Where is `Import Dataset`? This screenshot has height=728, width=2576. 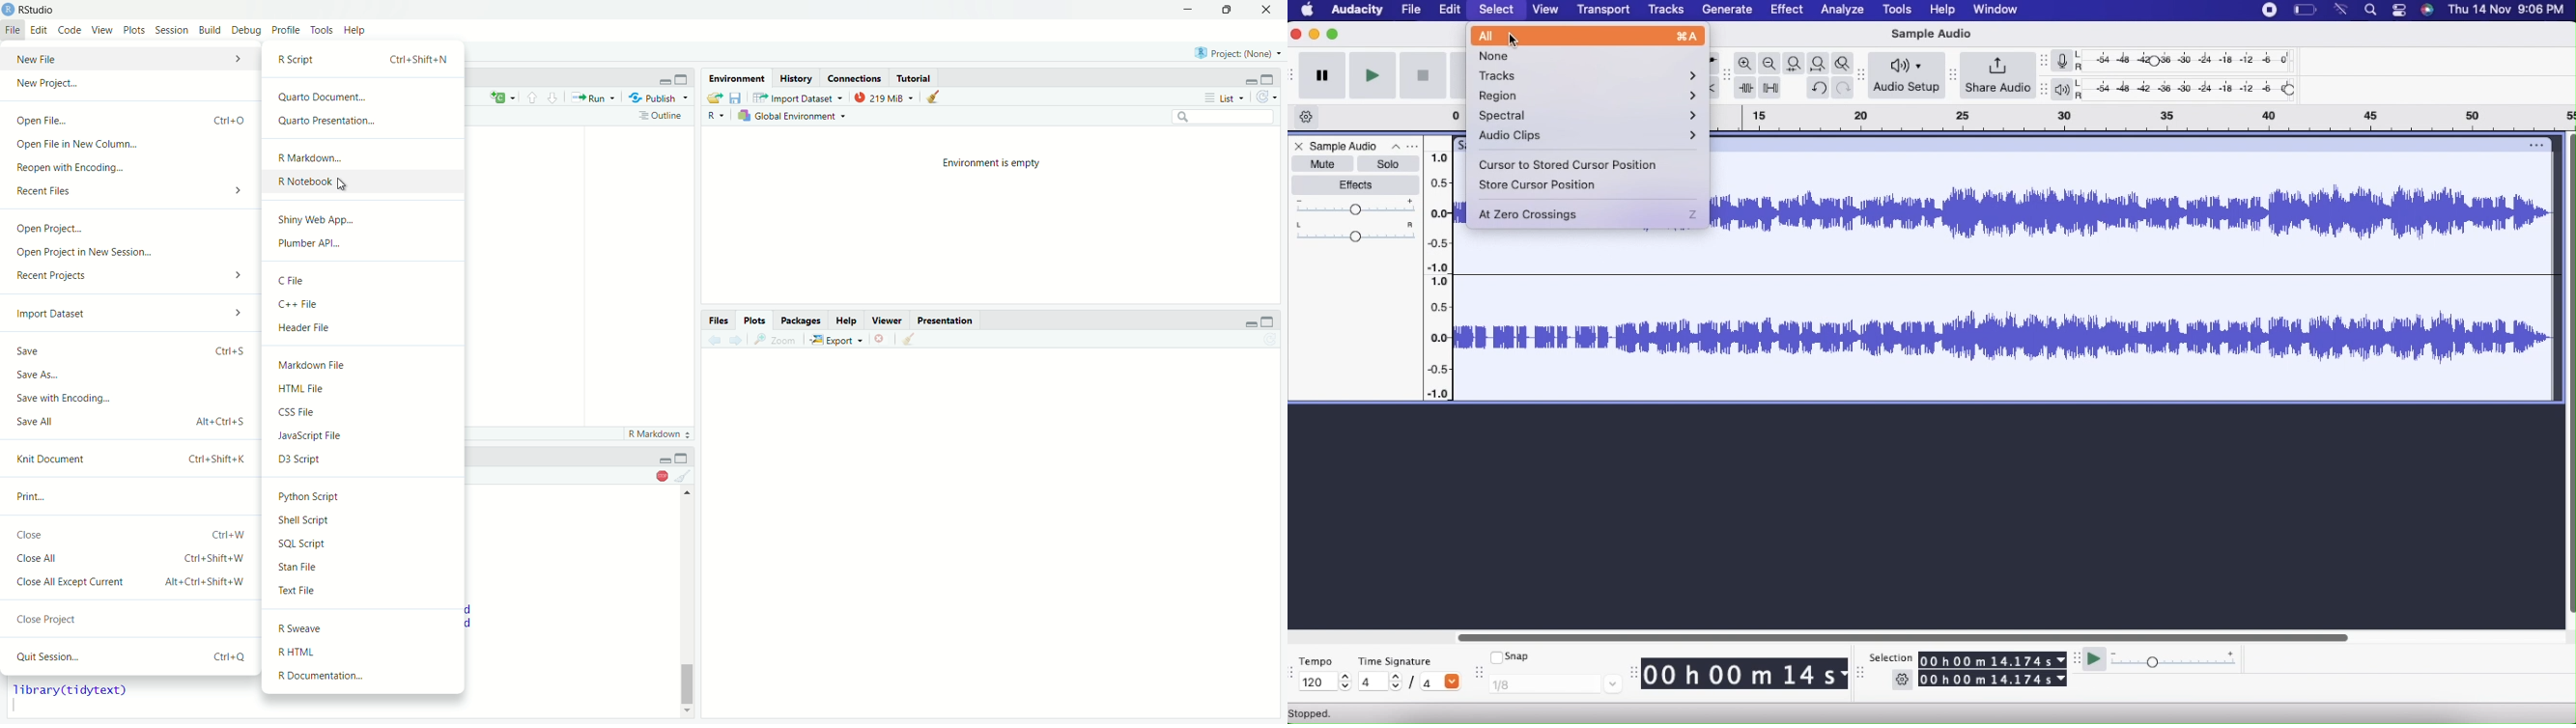 Import Dataset is located at coordinates (129, 313).